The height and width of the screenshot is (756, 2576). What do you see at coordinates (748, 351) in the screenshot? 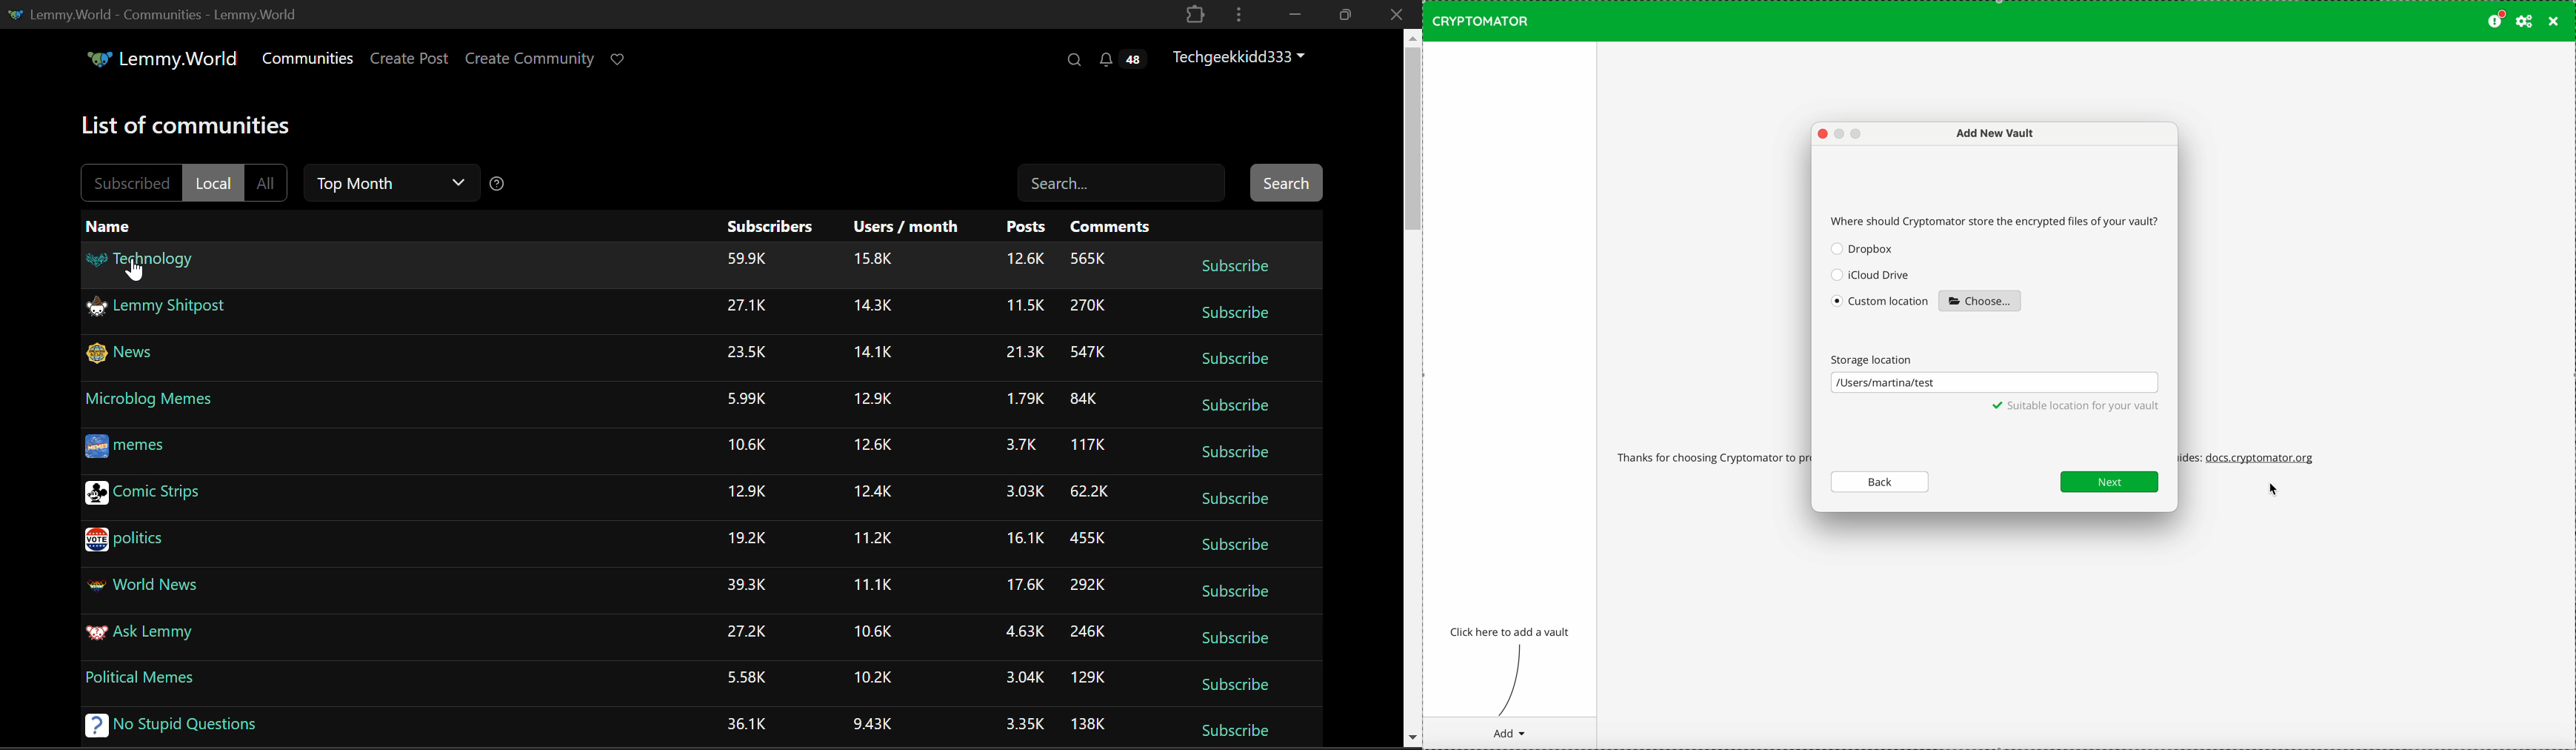
I see `Amount` at bounding box center [748, 351].